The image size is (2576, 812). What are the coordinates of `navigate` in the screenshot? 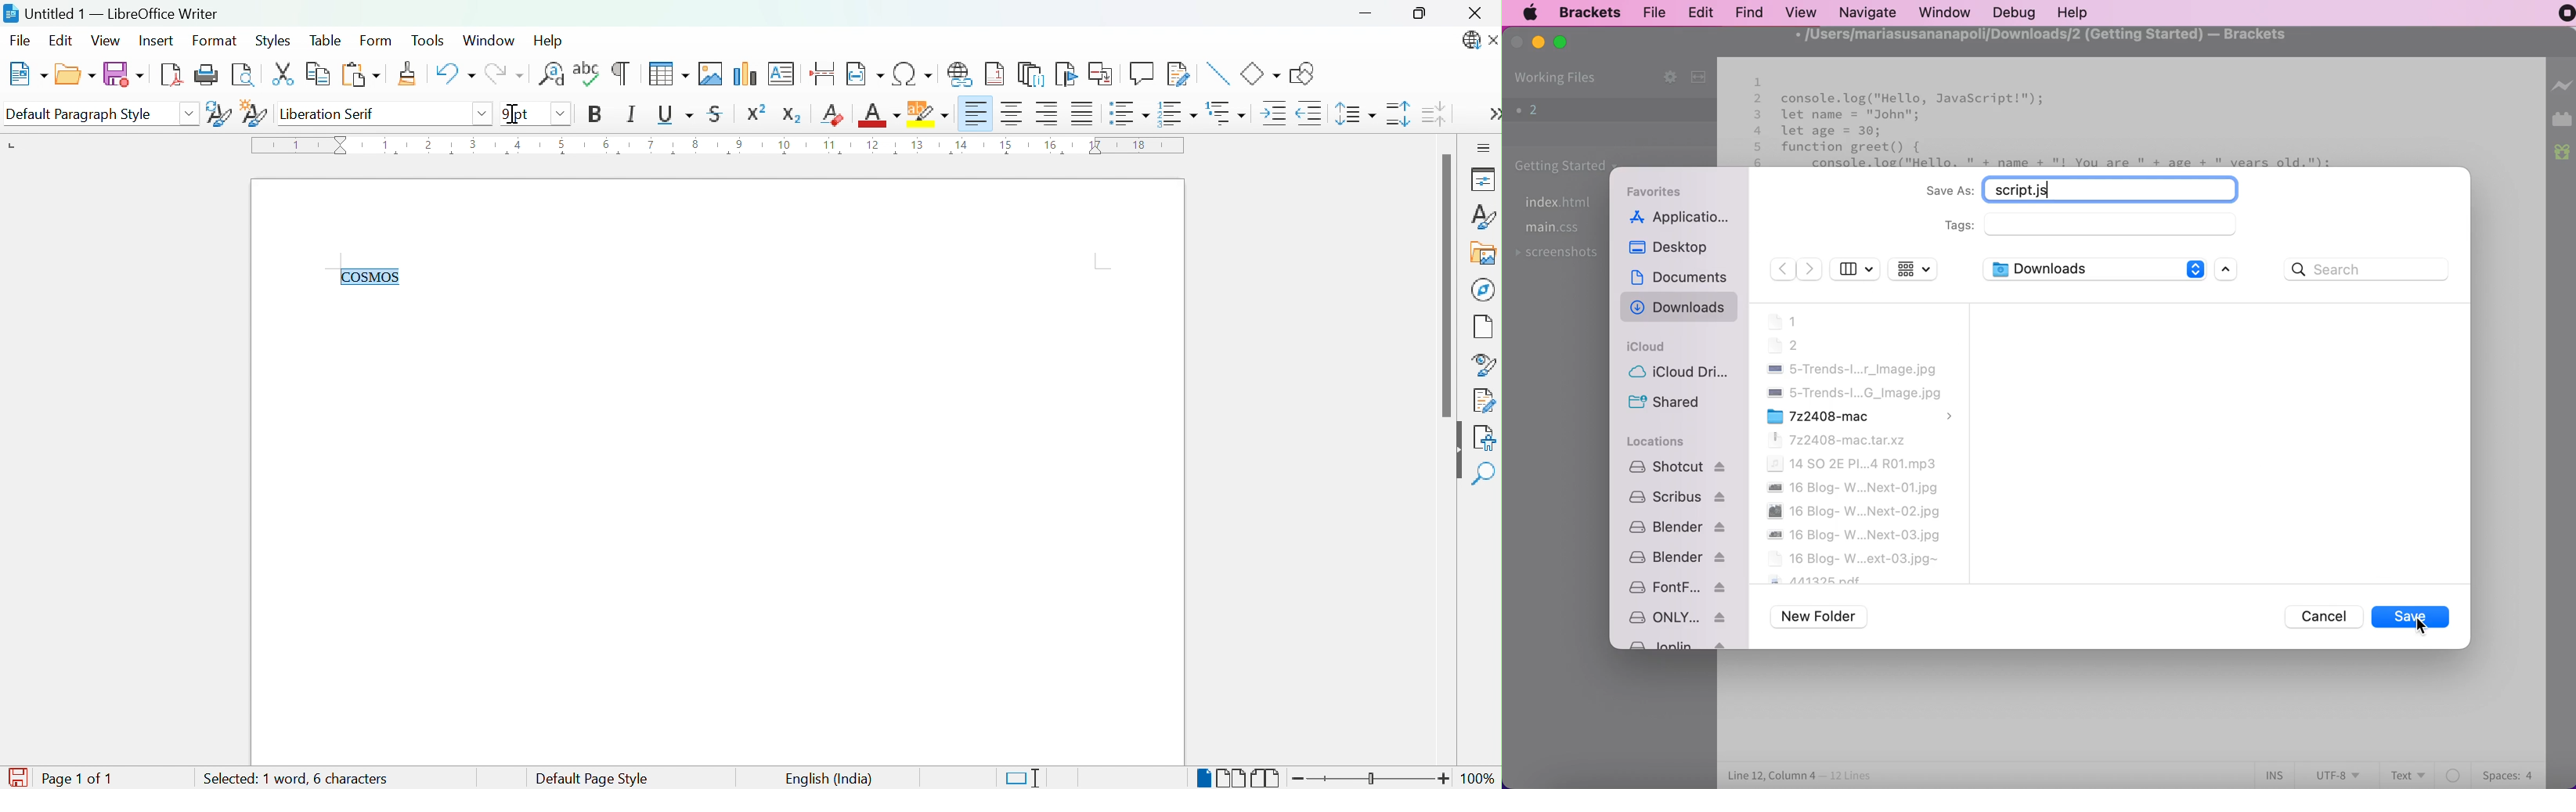 It's located at (1867, 11).